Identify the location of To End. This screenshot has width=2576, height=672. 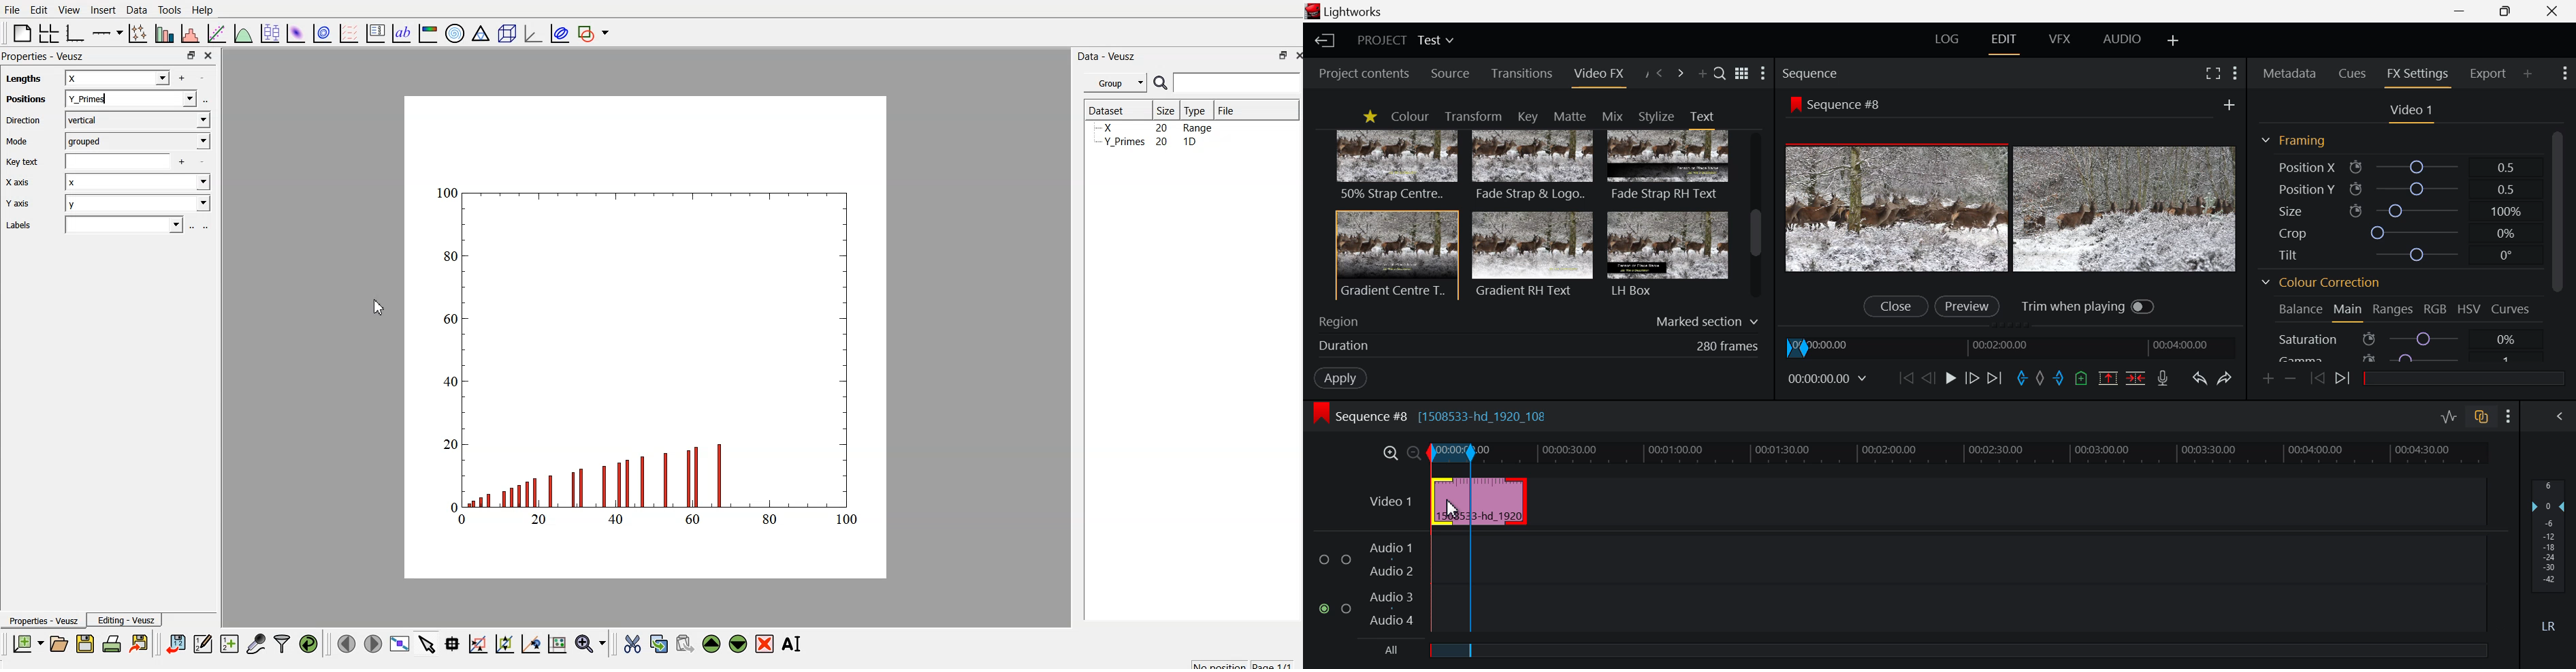
(1996, 378).